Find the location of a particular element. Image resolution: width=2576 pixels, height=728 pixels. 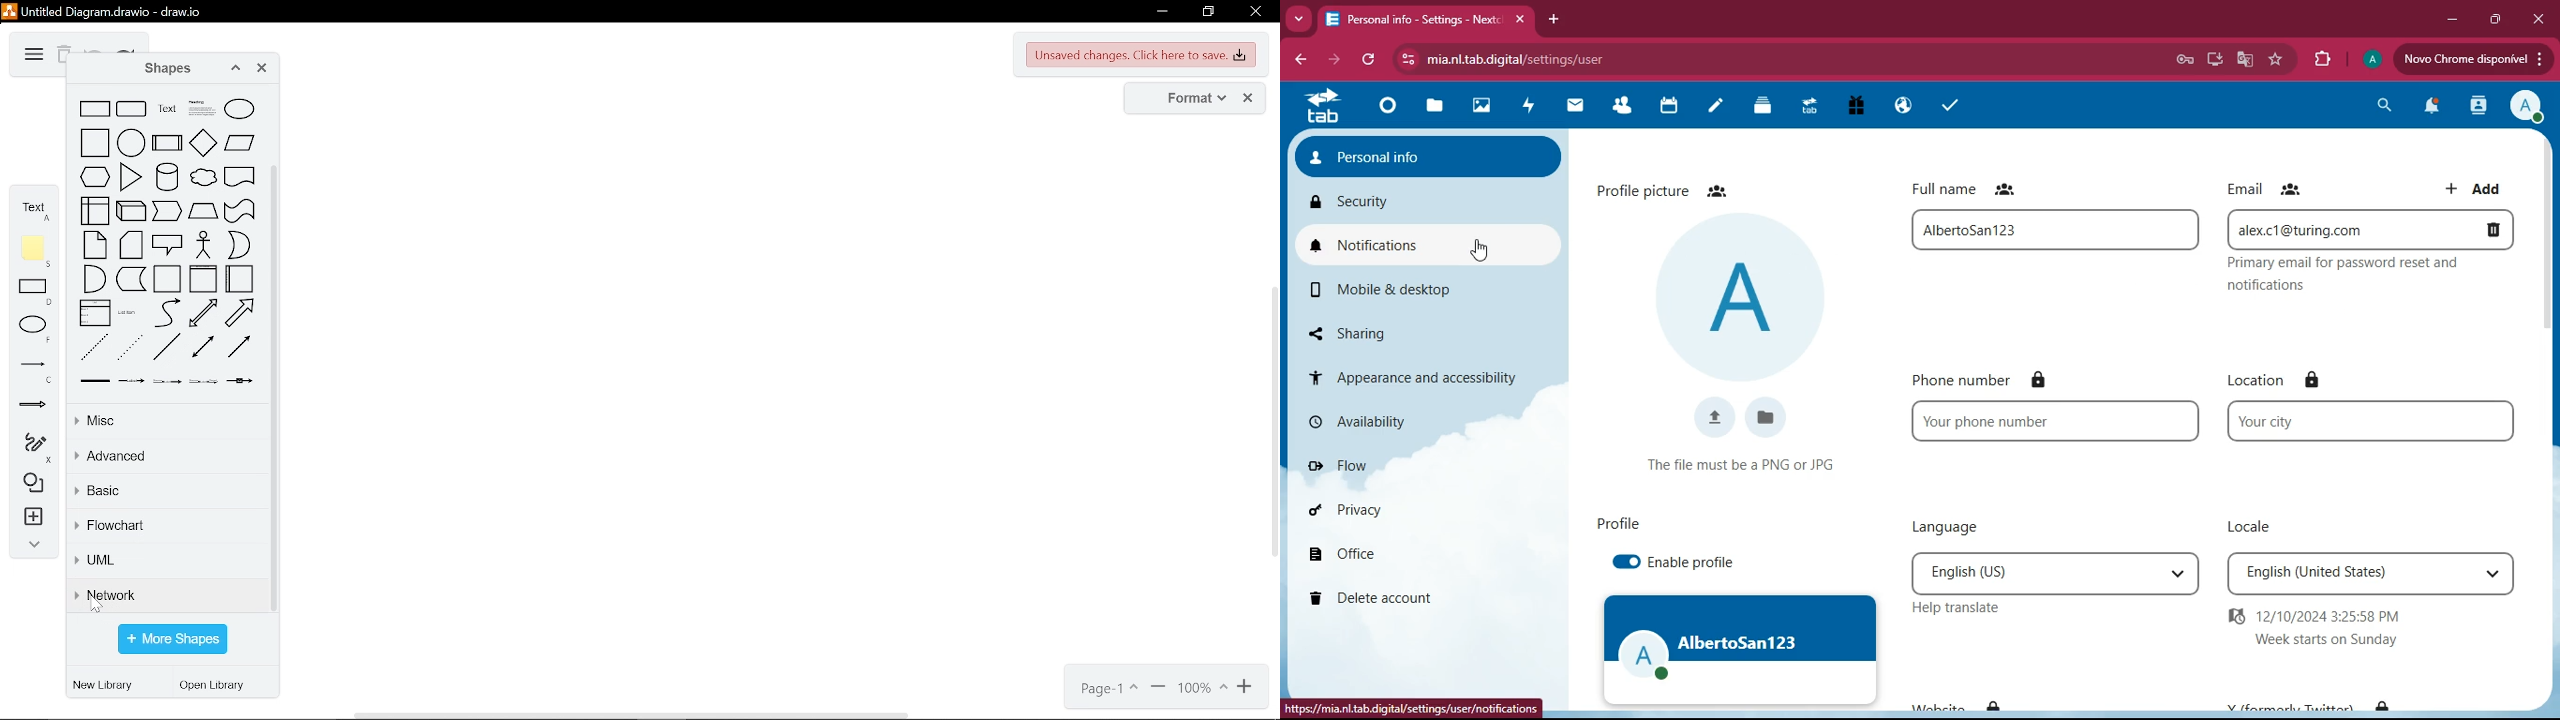

link is located at coordinates (95, 381).